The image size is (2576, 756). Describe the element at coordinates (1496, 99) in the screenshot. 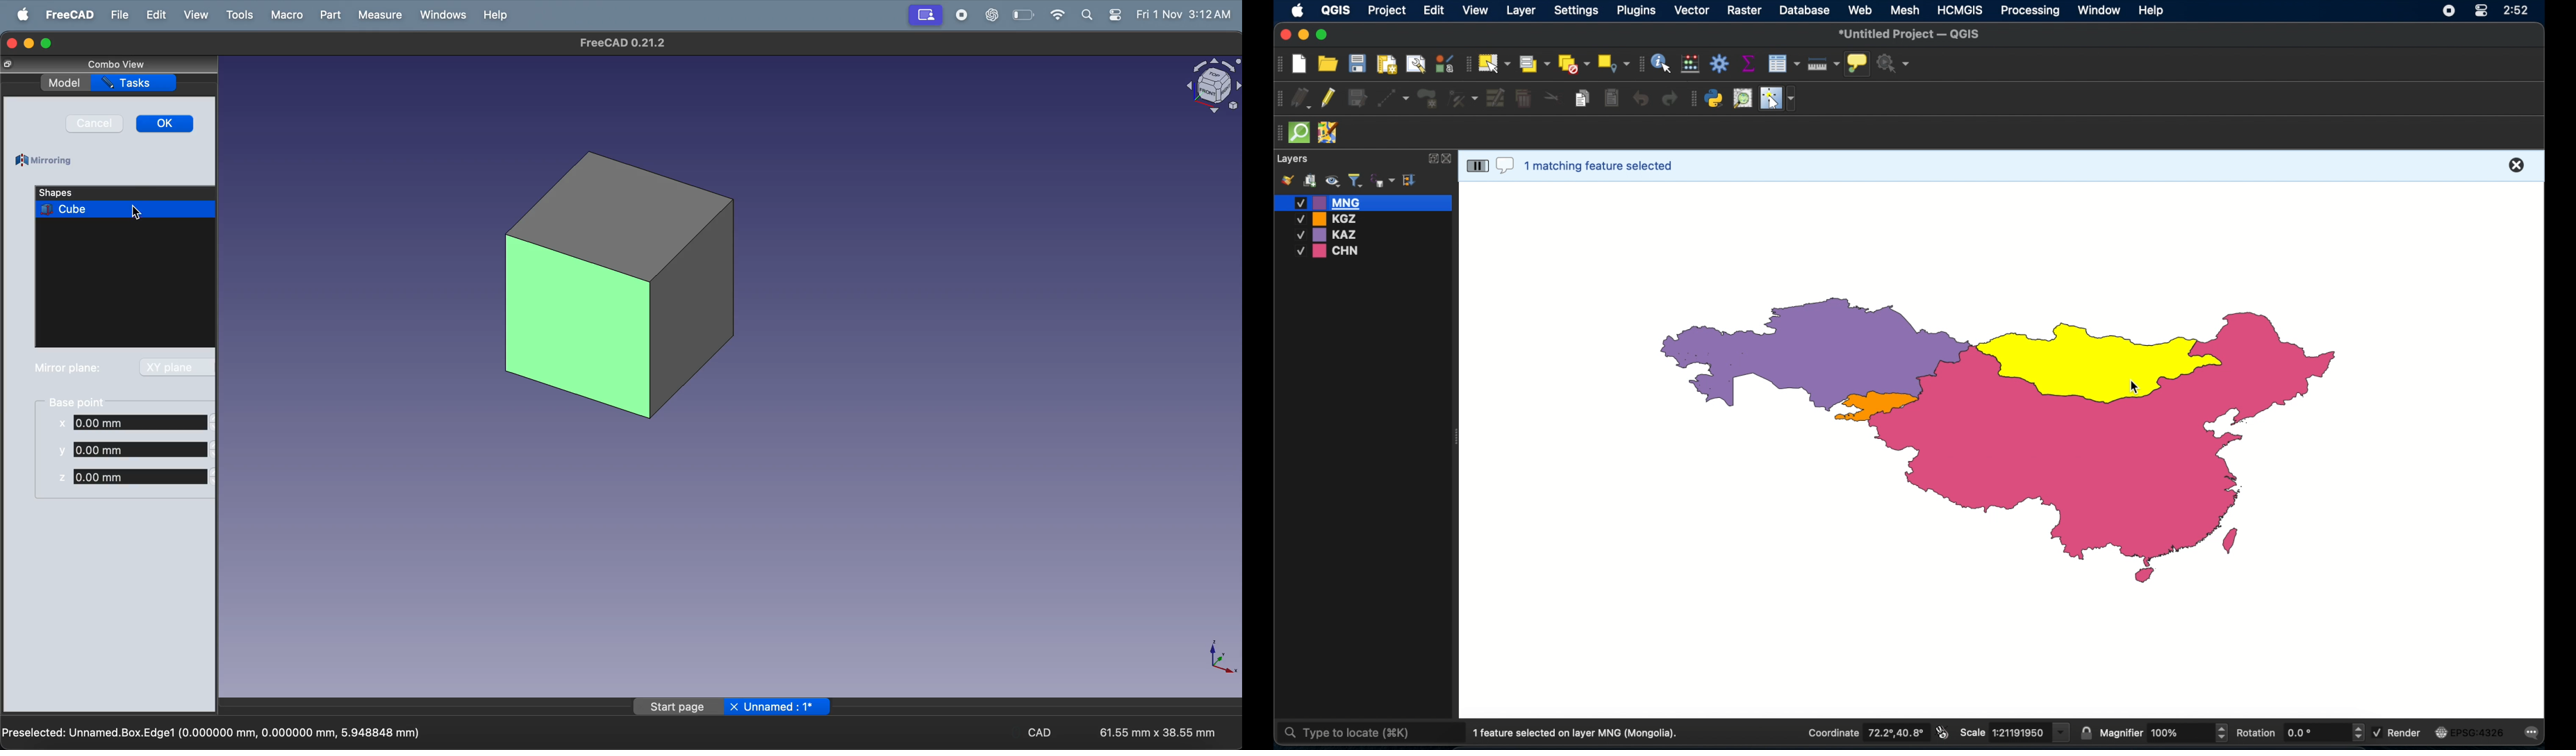

I see `modify attributes` at that location.